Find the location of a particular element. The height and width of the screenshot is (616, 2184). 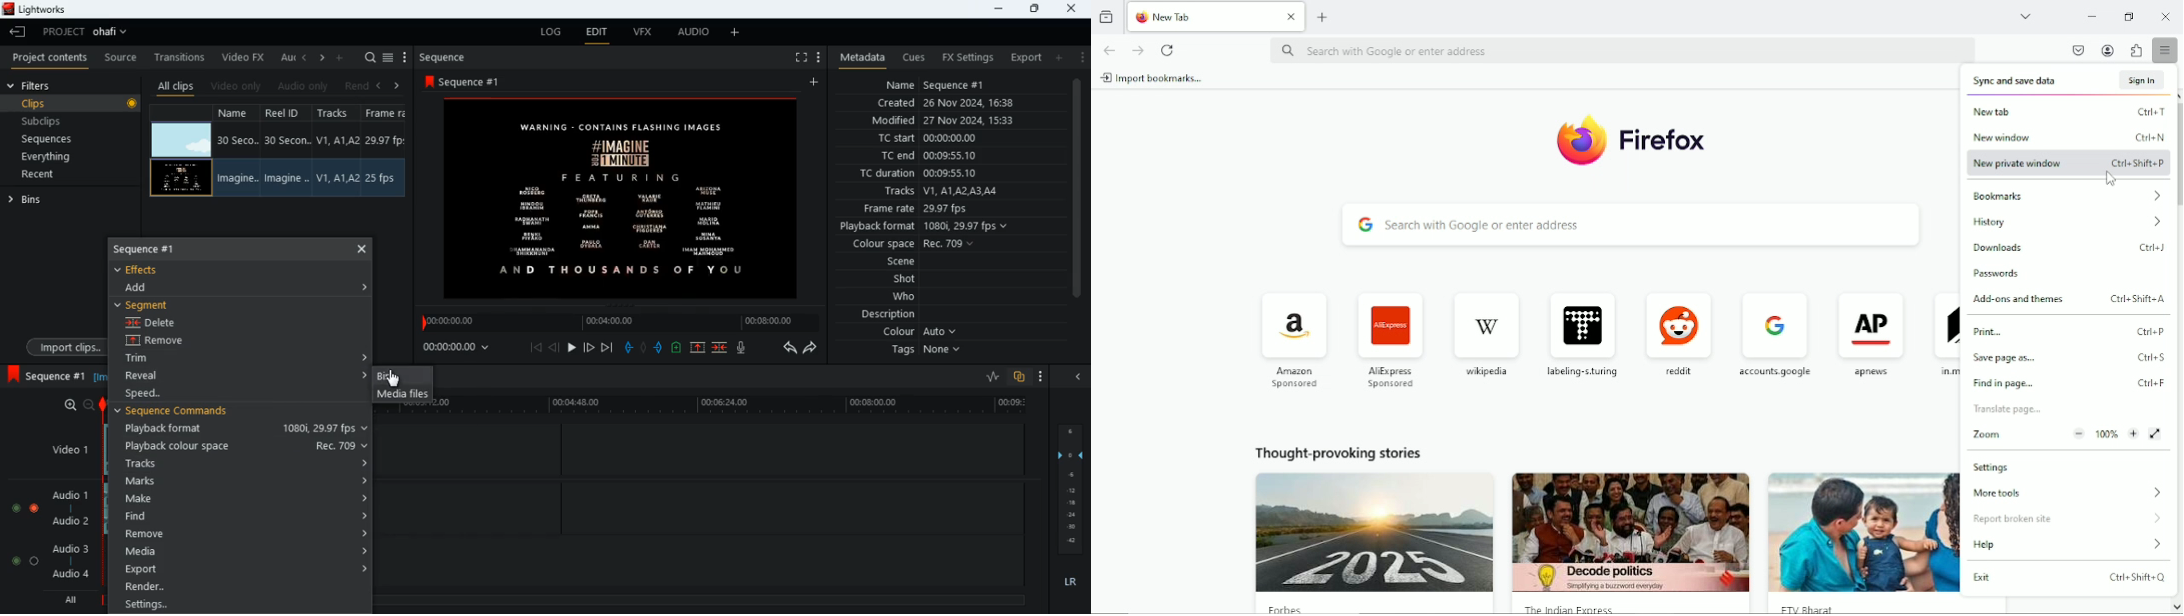

toggle is located at coordinates (15, 560).